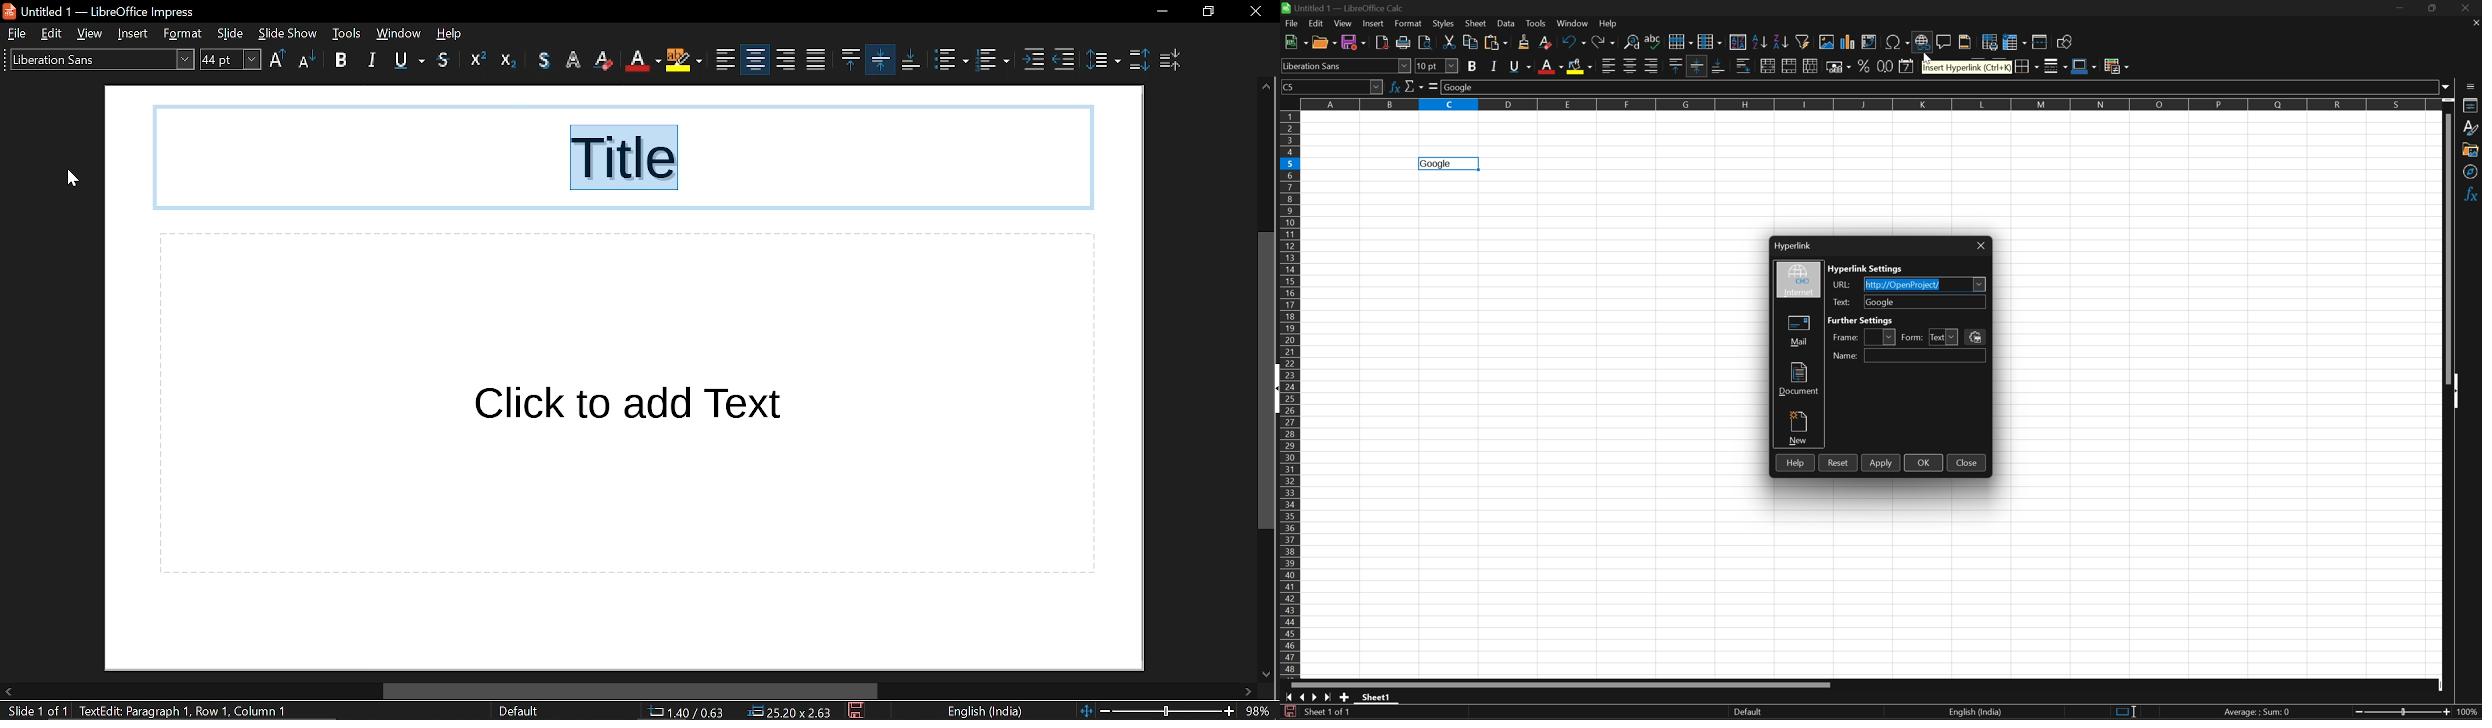 The height and width of the screenshot is (728, 2492). What do you see at coordinates (1867, 104) in the screenshot?
I see `Column names` at bounding box center [1867, 104].